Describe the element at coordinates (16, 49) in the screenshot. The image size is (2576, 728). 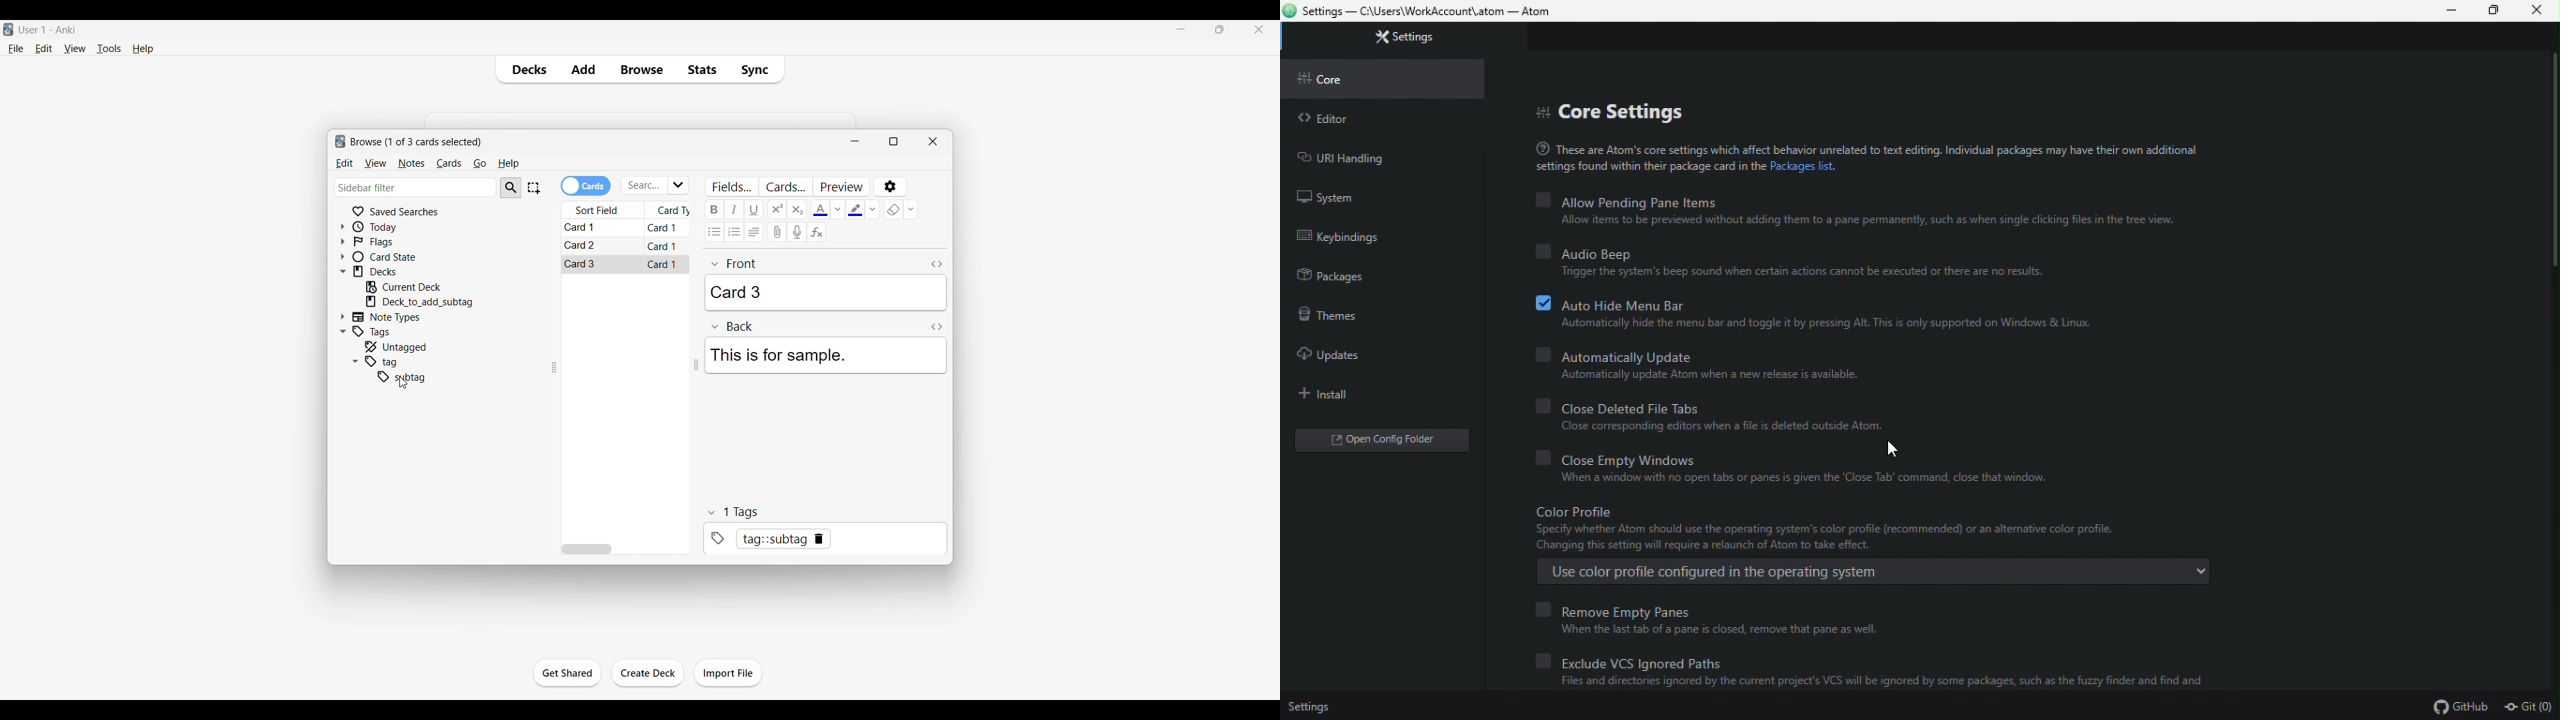
I see `File menu` at that location.